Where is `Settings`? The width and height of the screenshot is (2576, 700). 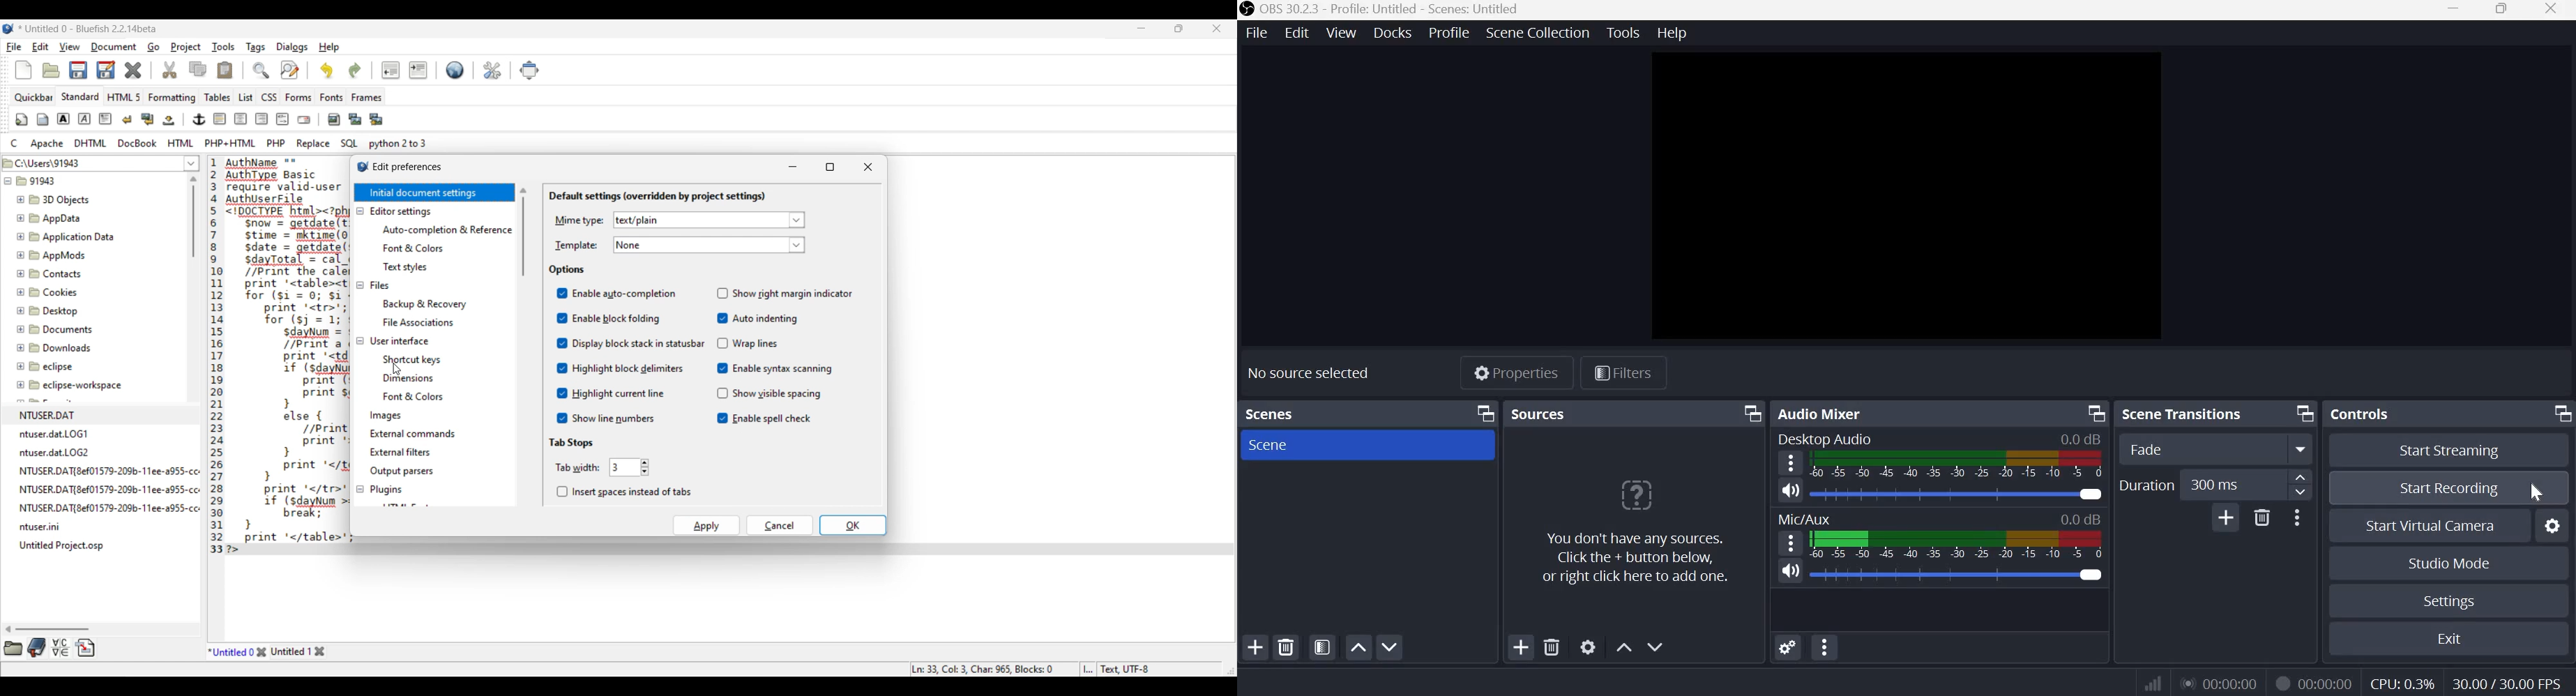 Settings is located at coordinates (2445, 602).